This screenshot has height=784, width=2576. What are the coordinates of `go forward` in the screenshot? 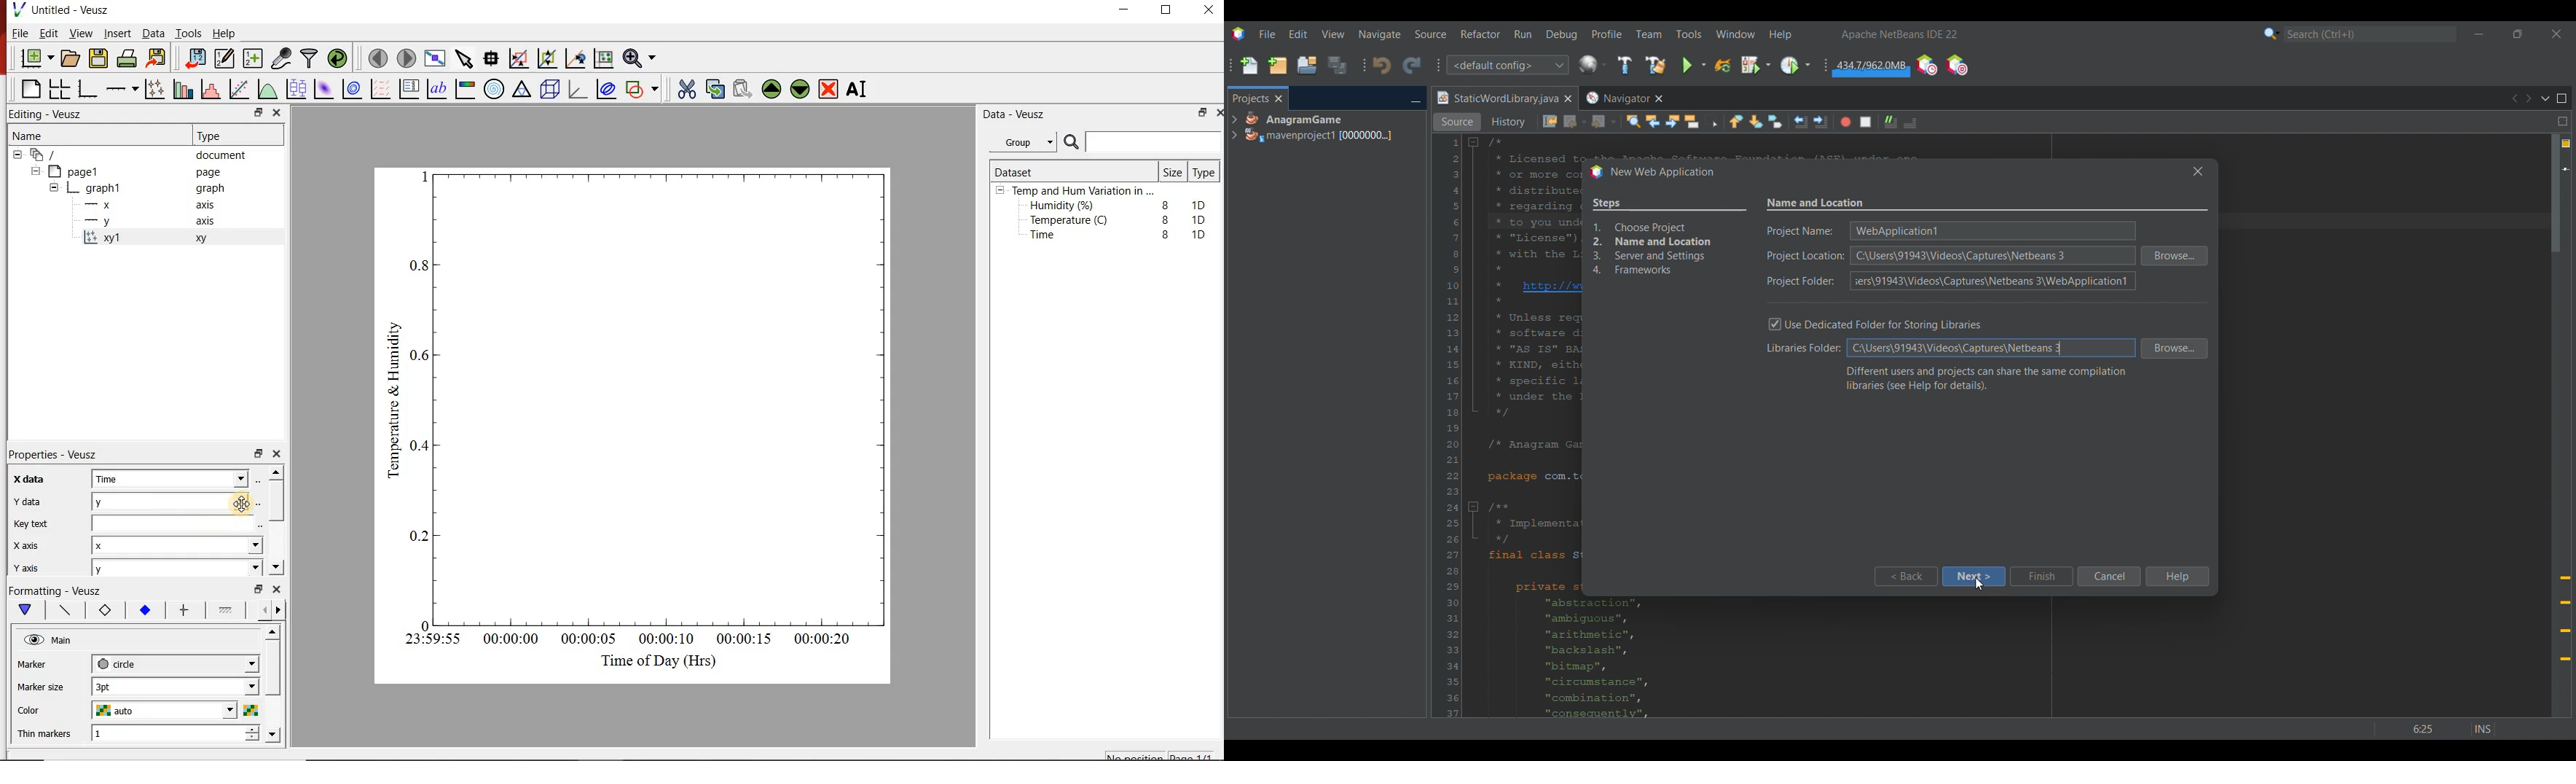 It's located at (281, 610).